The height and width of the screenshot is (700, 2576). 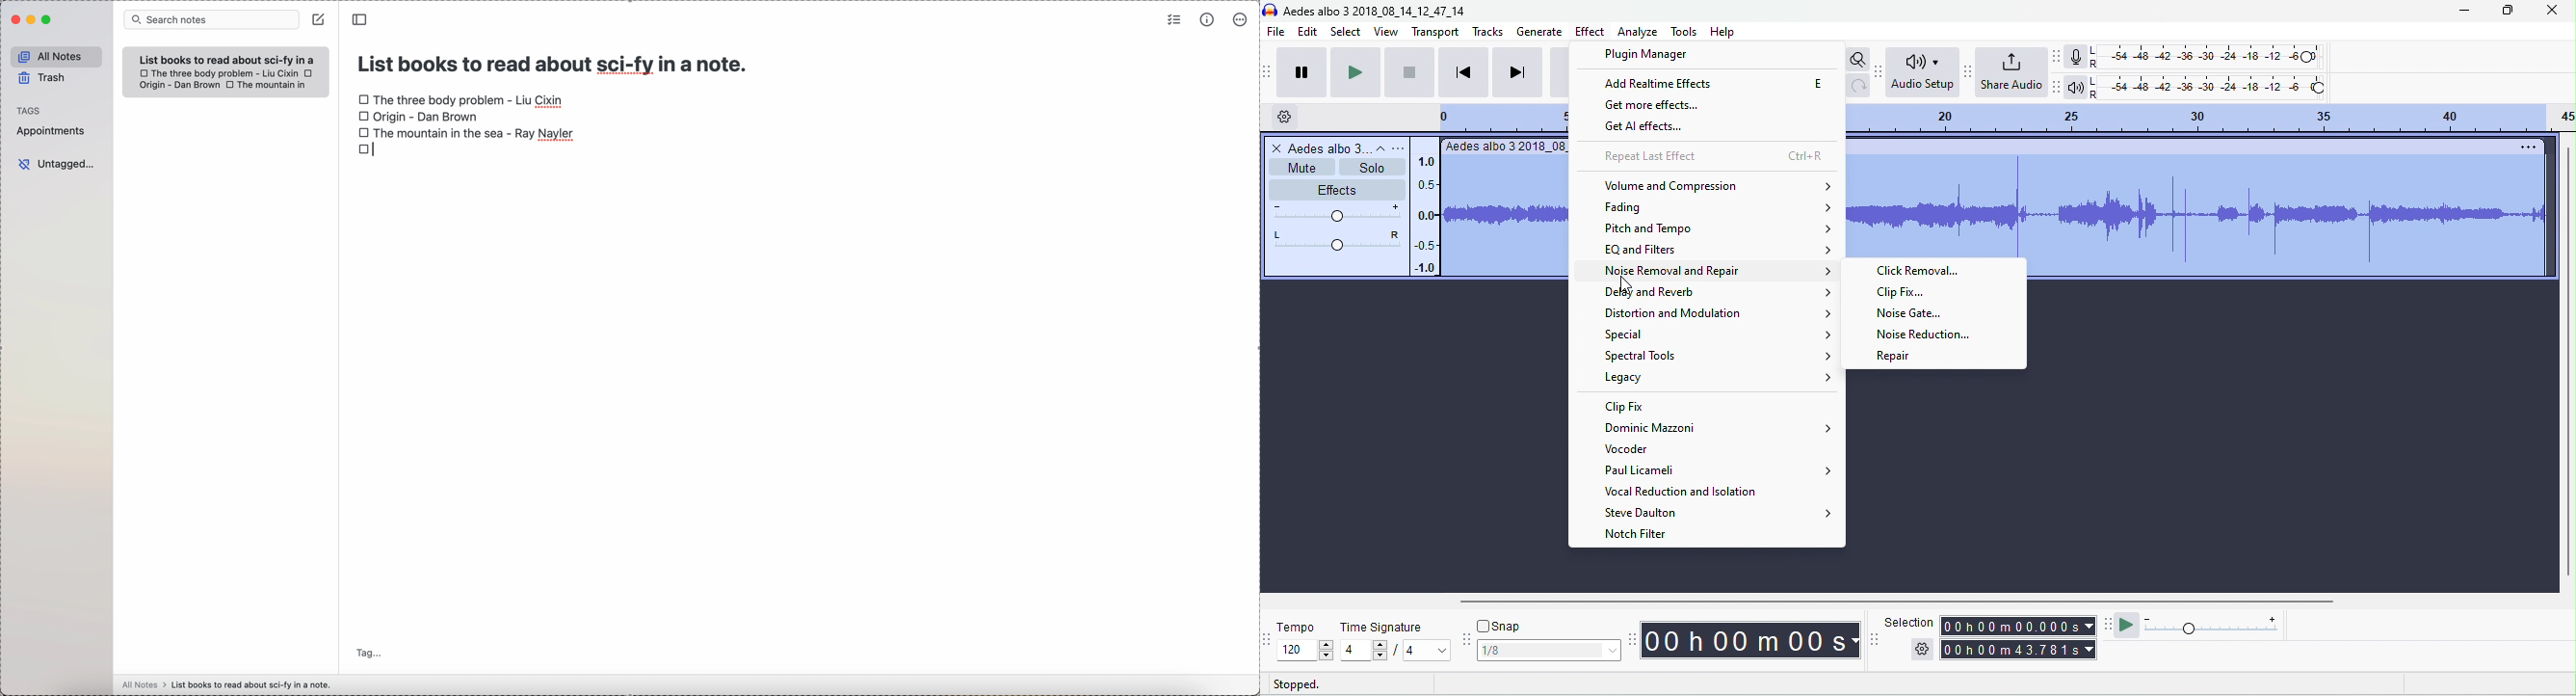 What do you see at coordinates (555, 61) in the screenshot?
I see `title: List books to read about sci-fy in a note.` at bounding box center [555, 61].